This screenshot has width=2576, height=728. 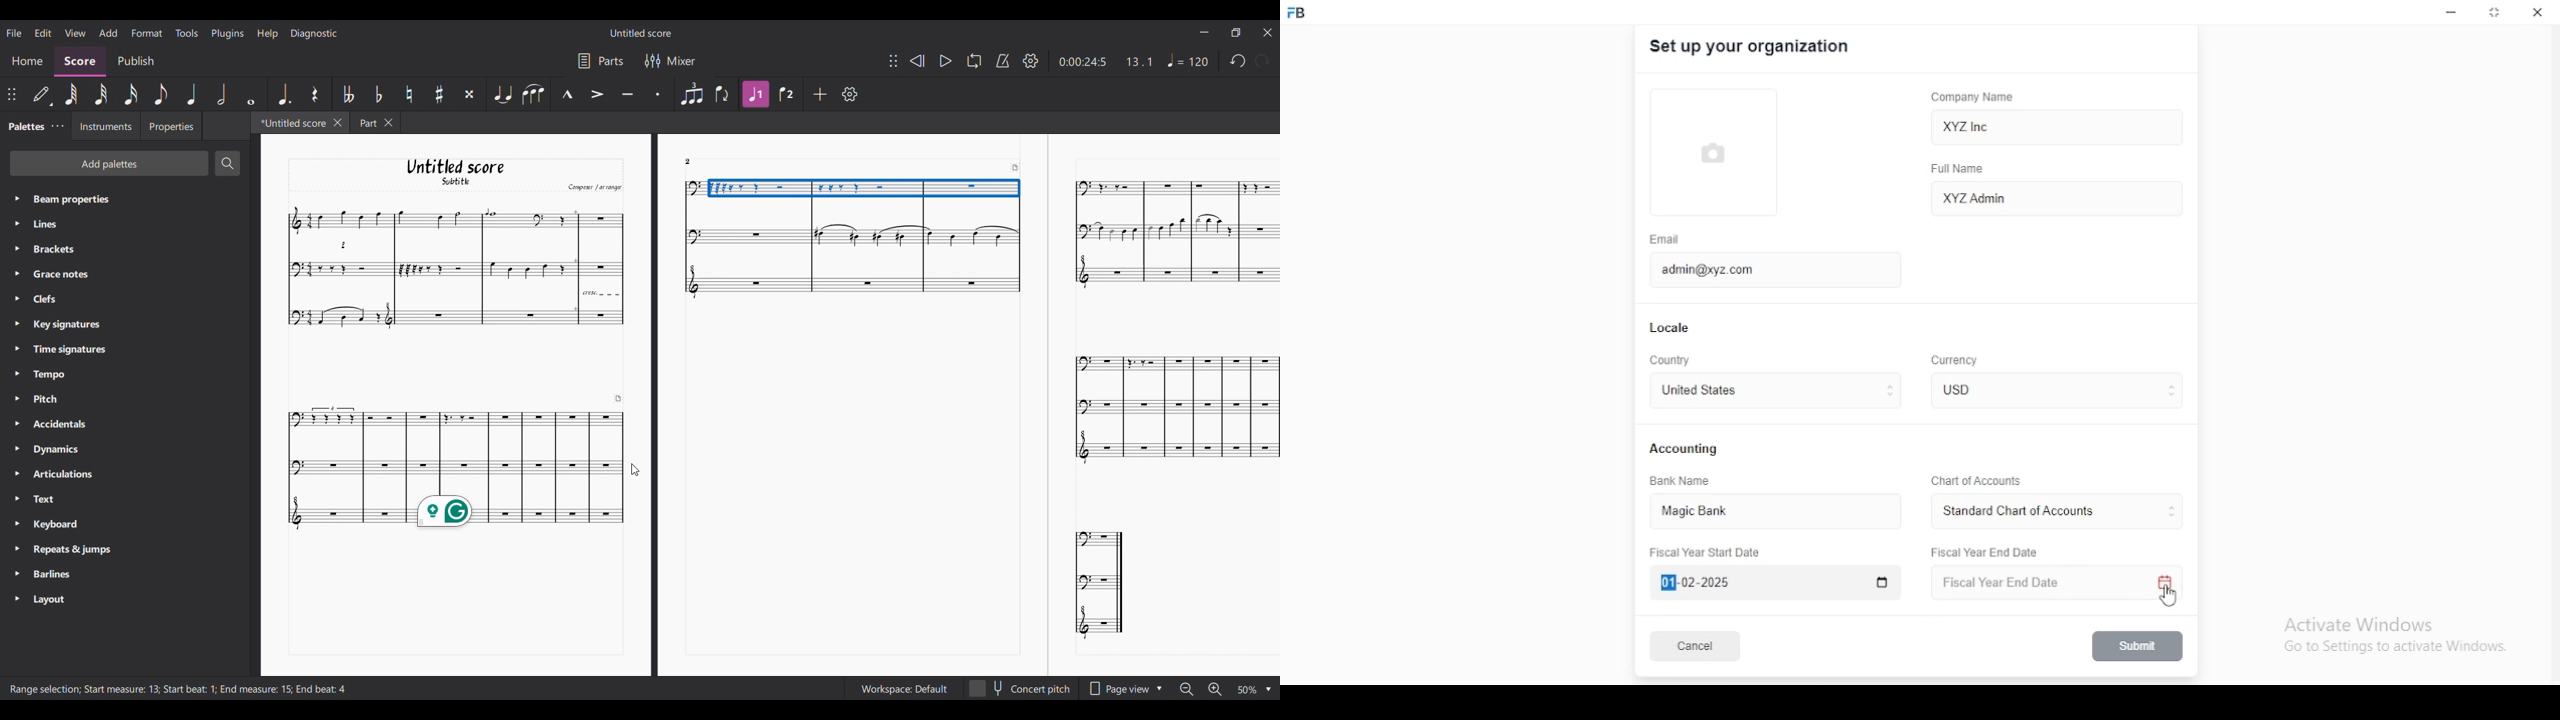 I want to click on Metronome, so click(x=1003, y=61).